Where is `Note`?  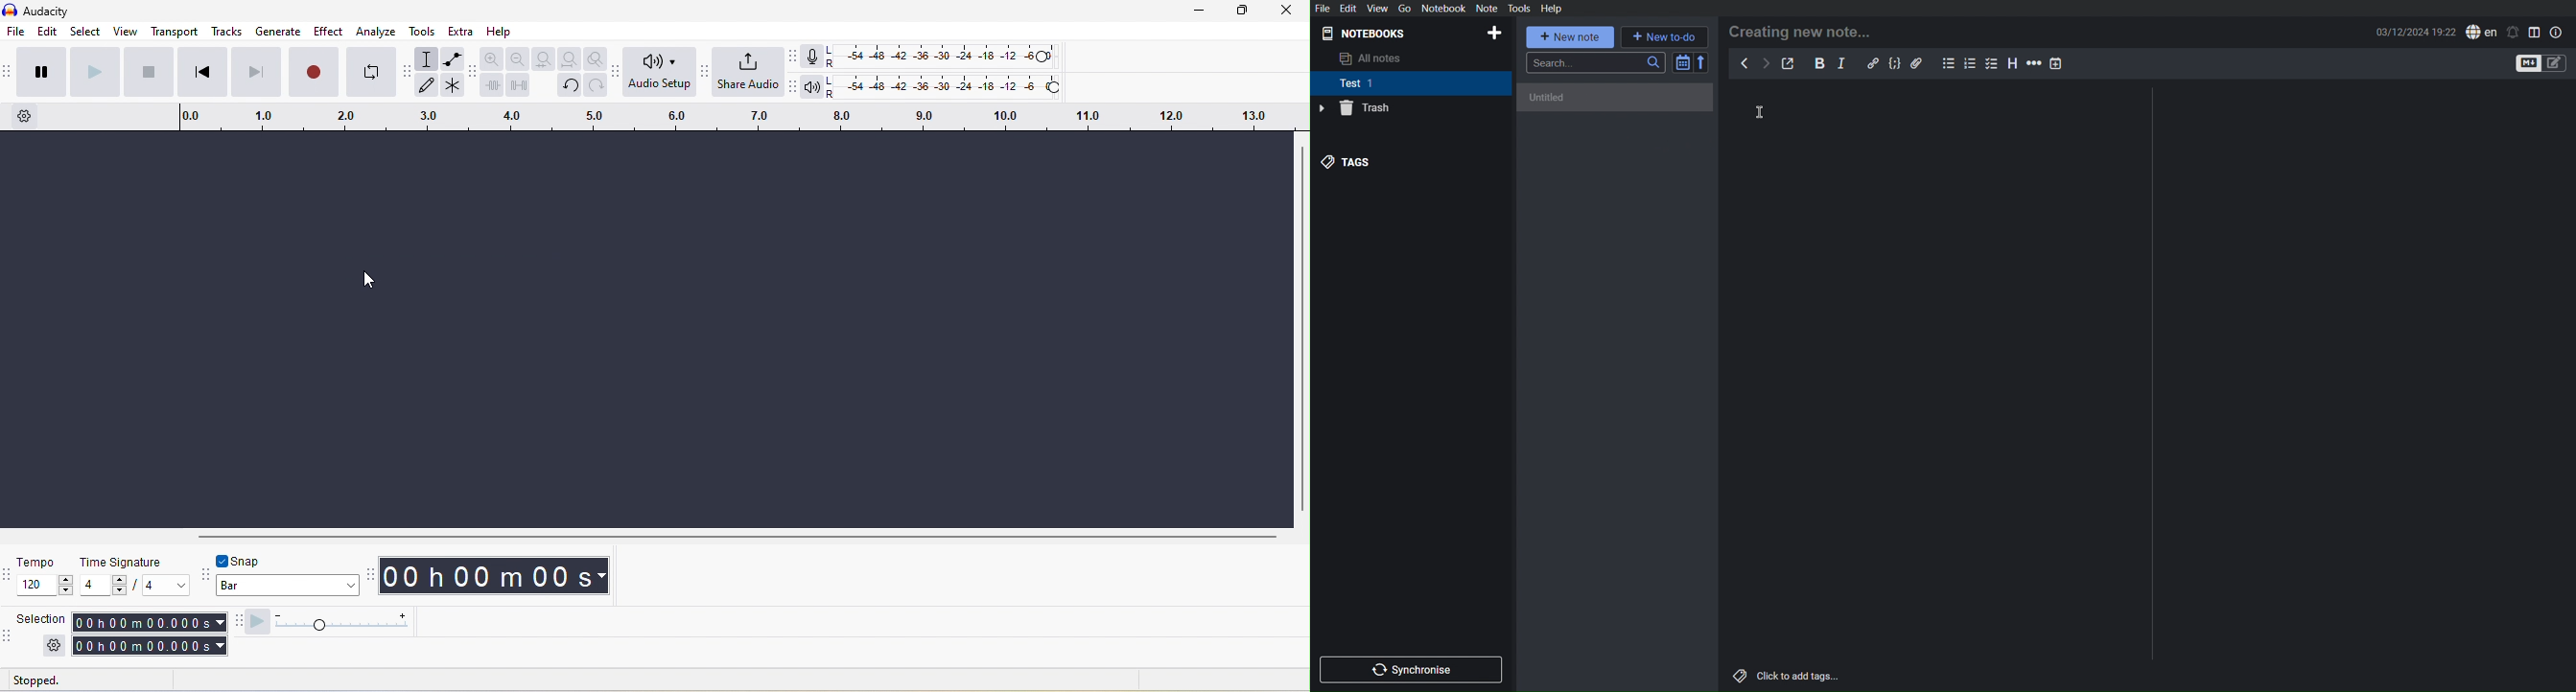
Note is located at coordinates (1487, 9).